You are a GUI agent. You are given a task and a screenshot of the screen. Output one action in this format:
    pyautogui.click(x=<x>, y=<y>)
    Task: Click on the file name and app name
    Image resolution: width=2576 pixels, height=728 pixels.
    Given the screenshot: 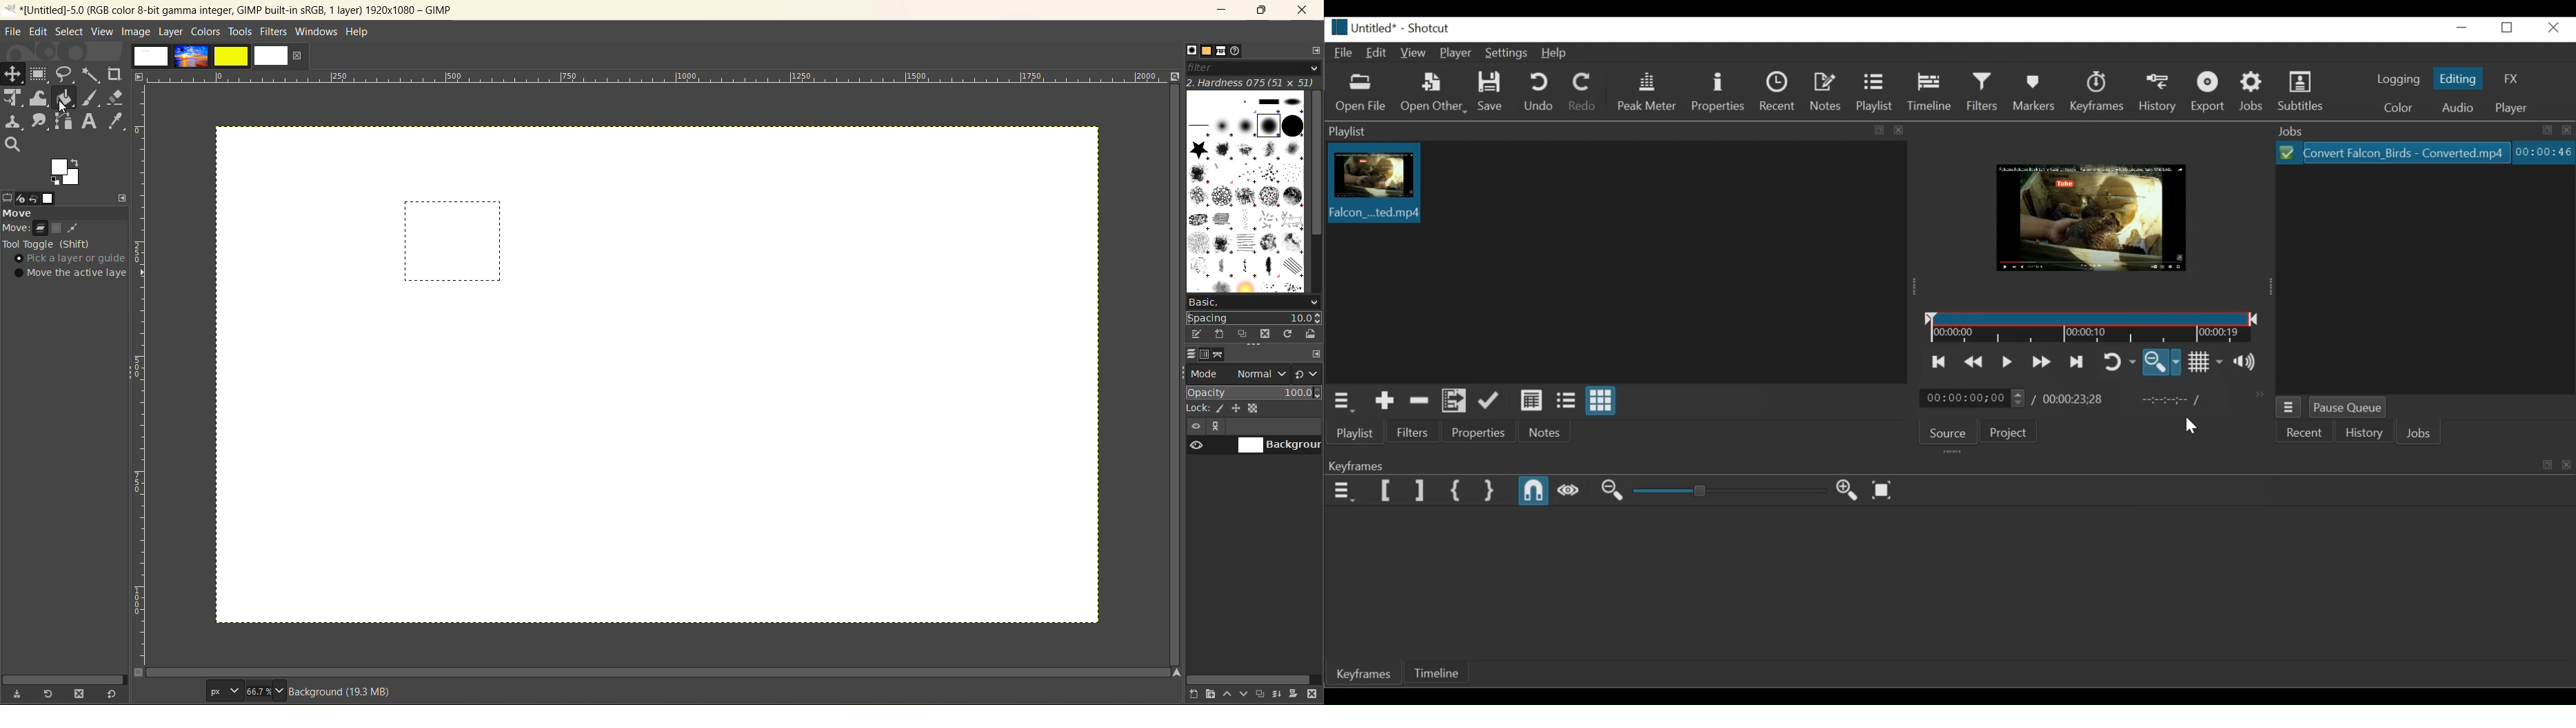 What is the action you would take?
    pyautogui.click(x=243, y=10)
    